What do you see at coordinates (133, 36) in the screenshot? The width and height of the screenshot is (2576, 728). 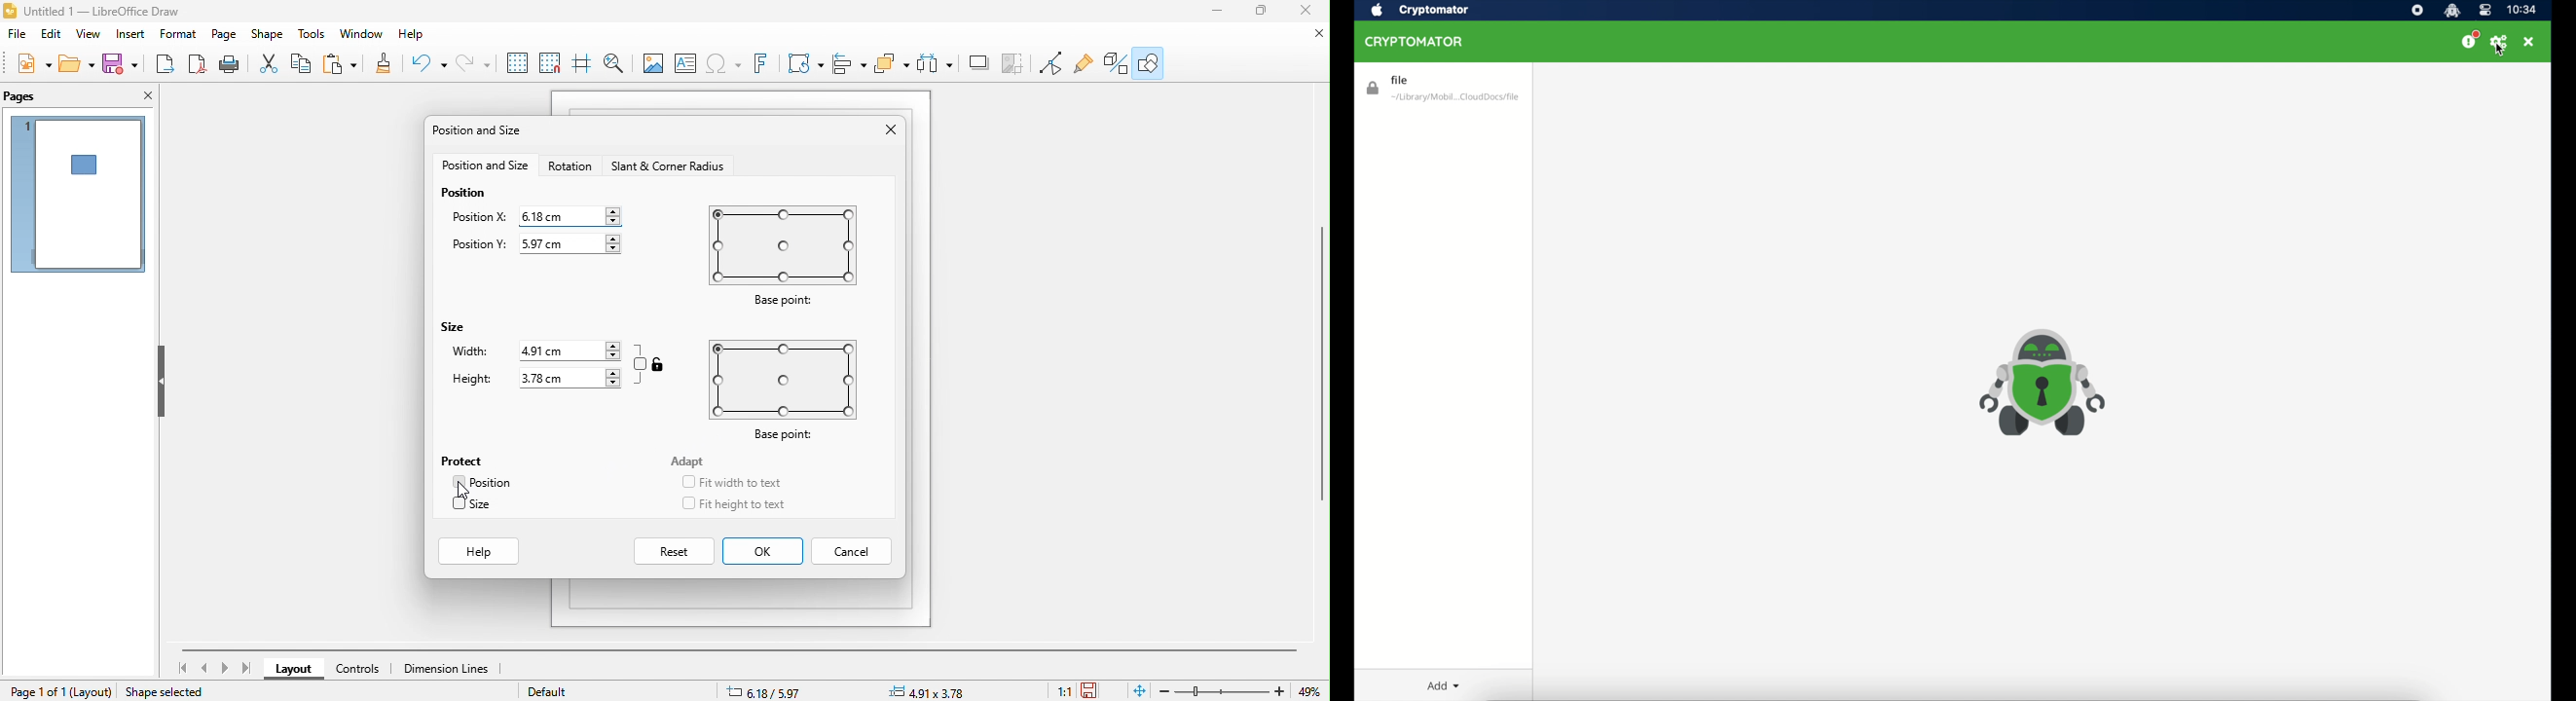 I see `insert` at bounding box center [133, 36].